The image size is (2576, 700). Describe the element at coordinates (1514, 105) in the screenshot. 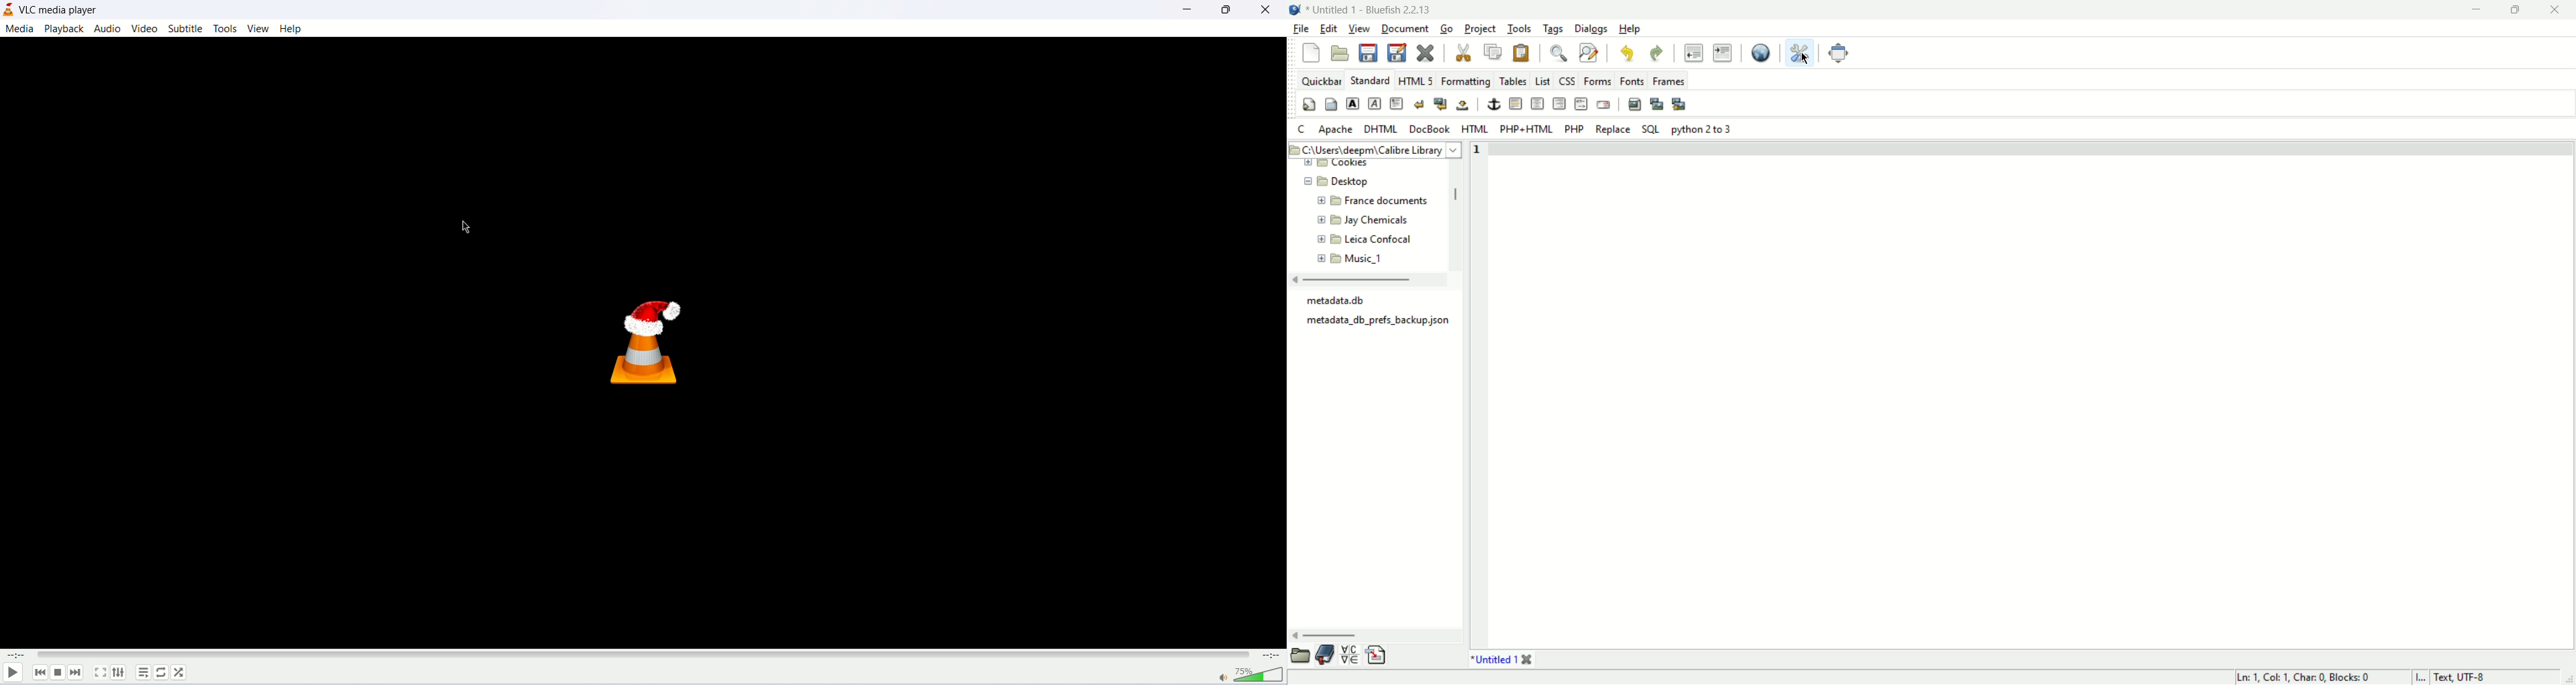

I see `horizontal rule` at that location.